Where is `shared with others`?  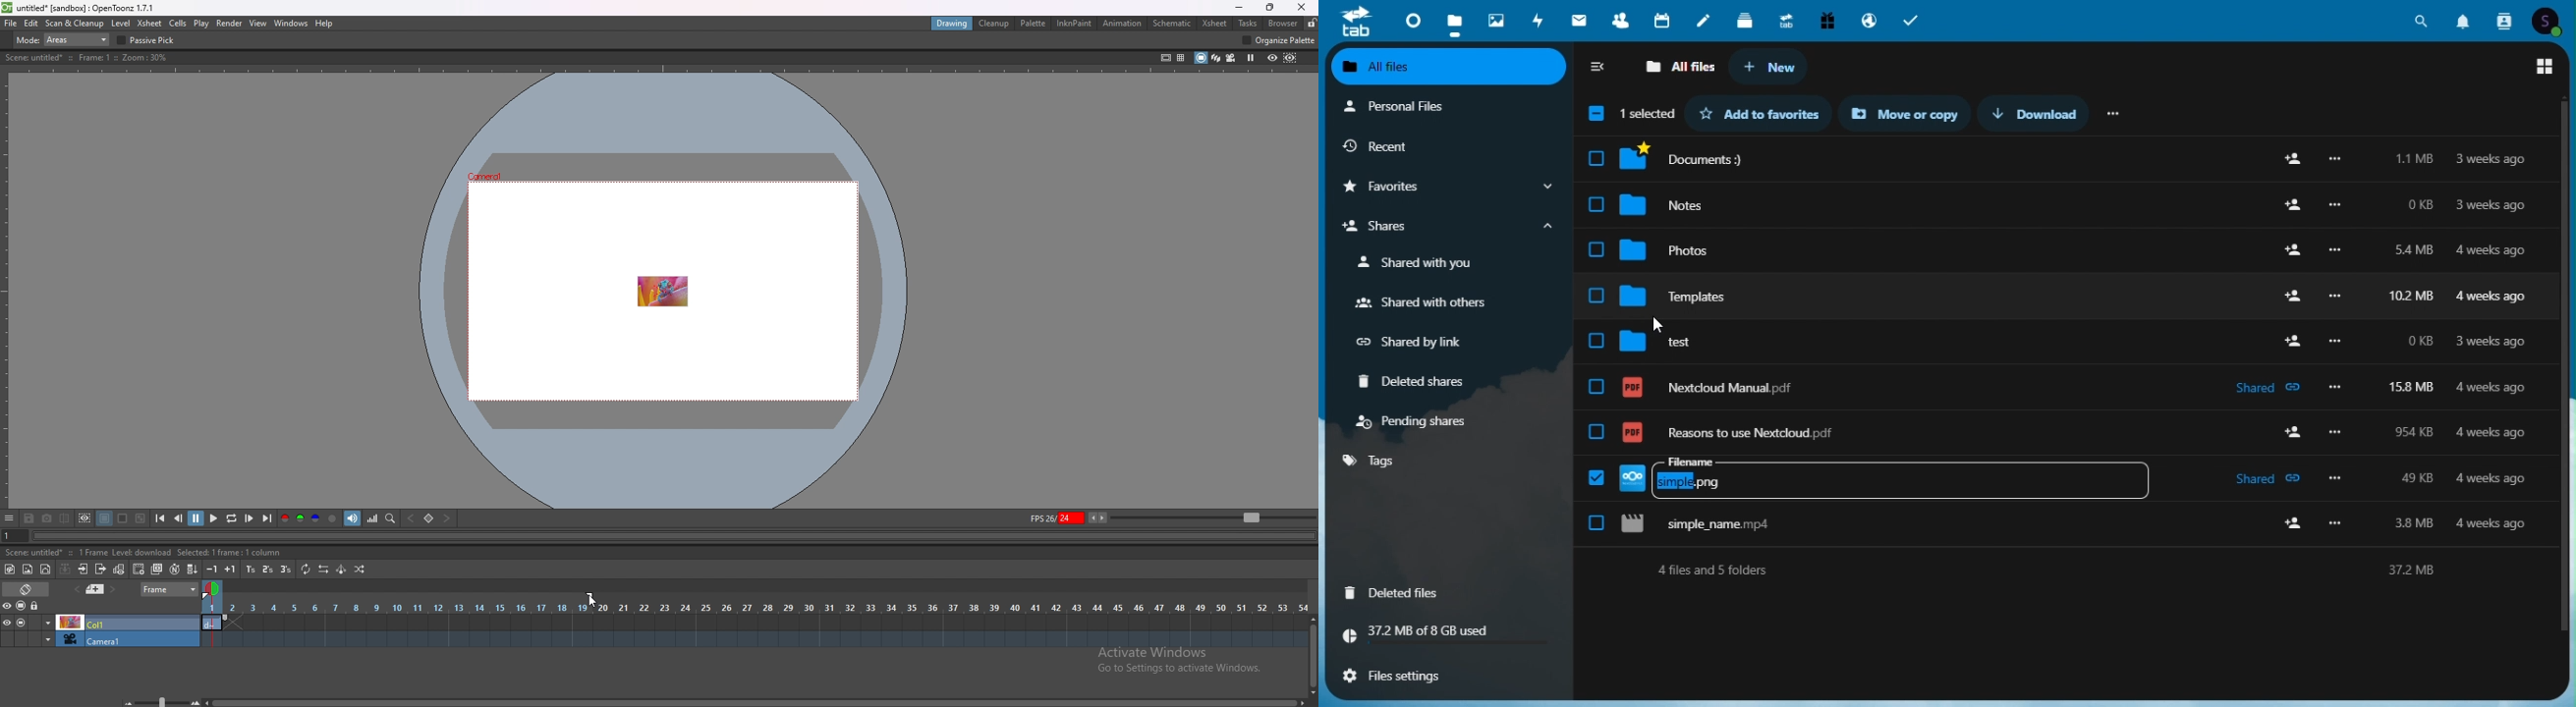 shared with others is located at coordinates (1420, 304).